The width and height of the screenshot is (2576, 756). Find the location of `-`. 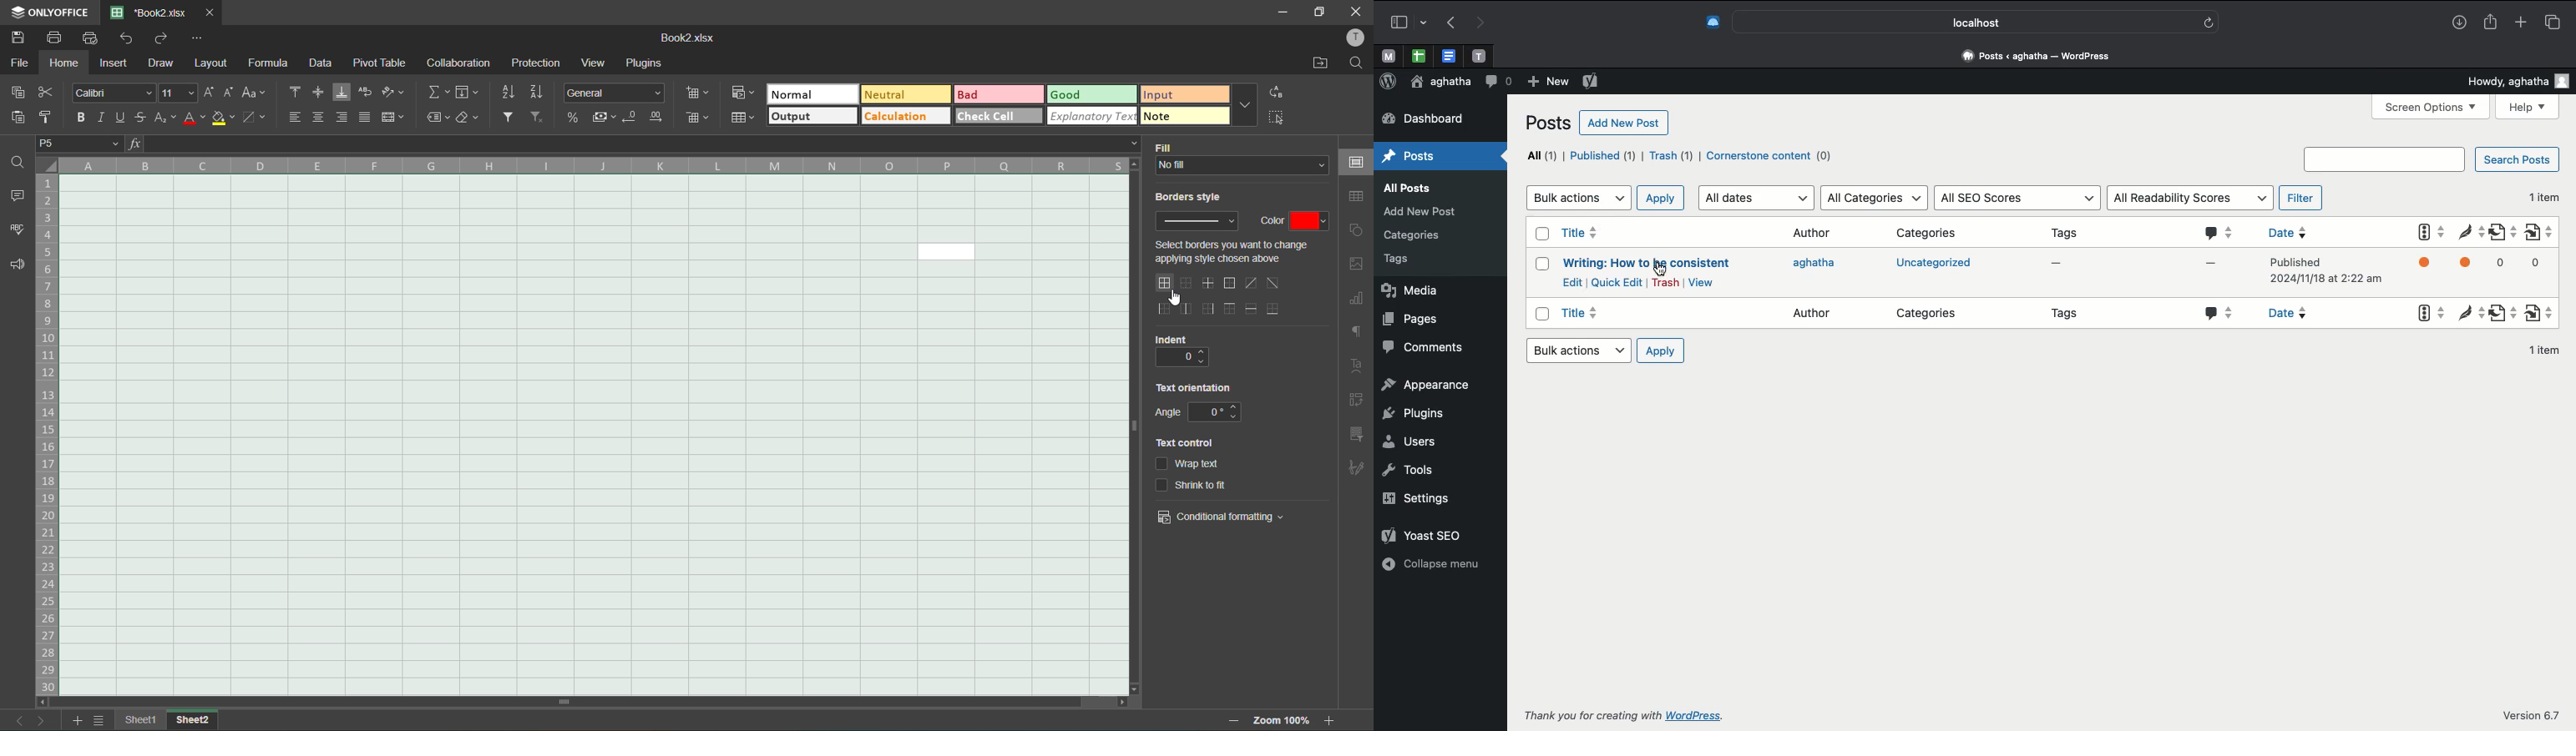

- is located at coordinates (2061, 264).